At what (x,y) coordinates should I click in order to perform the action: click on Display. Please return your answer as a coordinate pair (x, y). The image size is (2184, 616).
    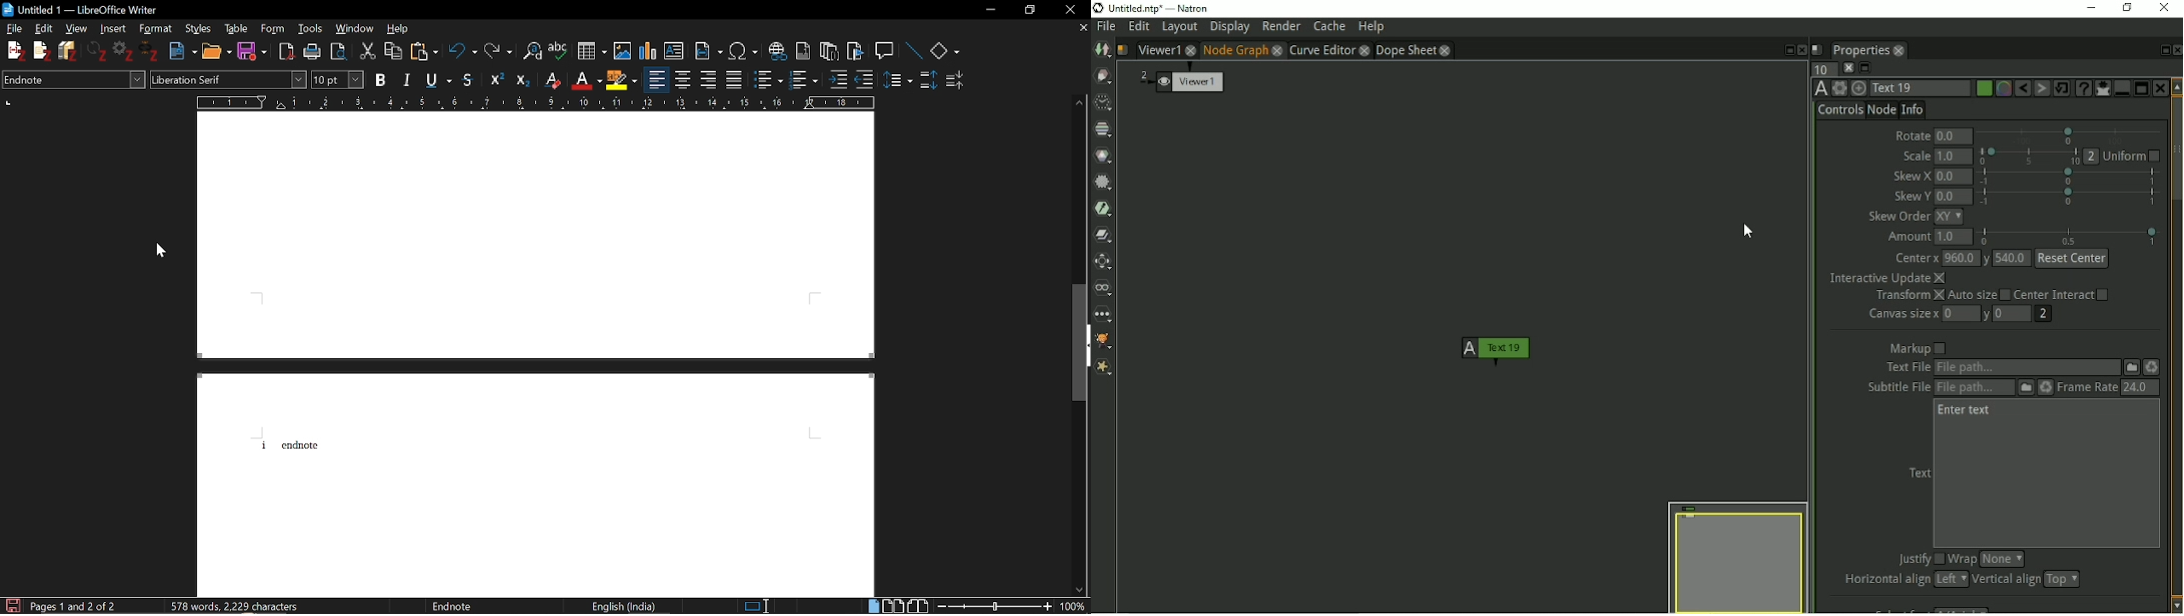
    Looking at the image, I should click on (1230, 27).